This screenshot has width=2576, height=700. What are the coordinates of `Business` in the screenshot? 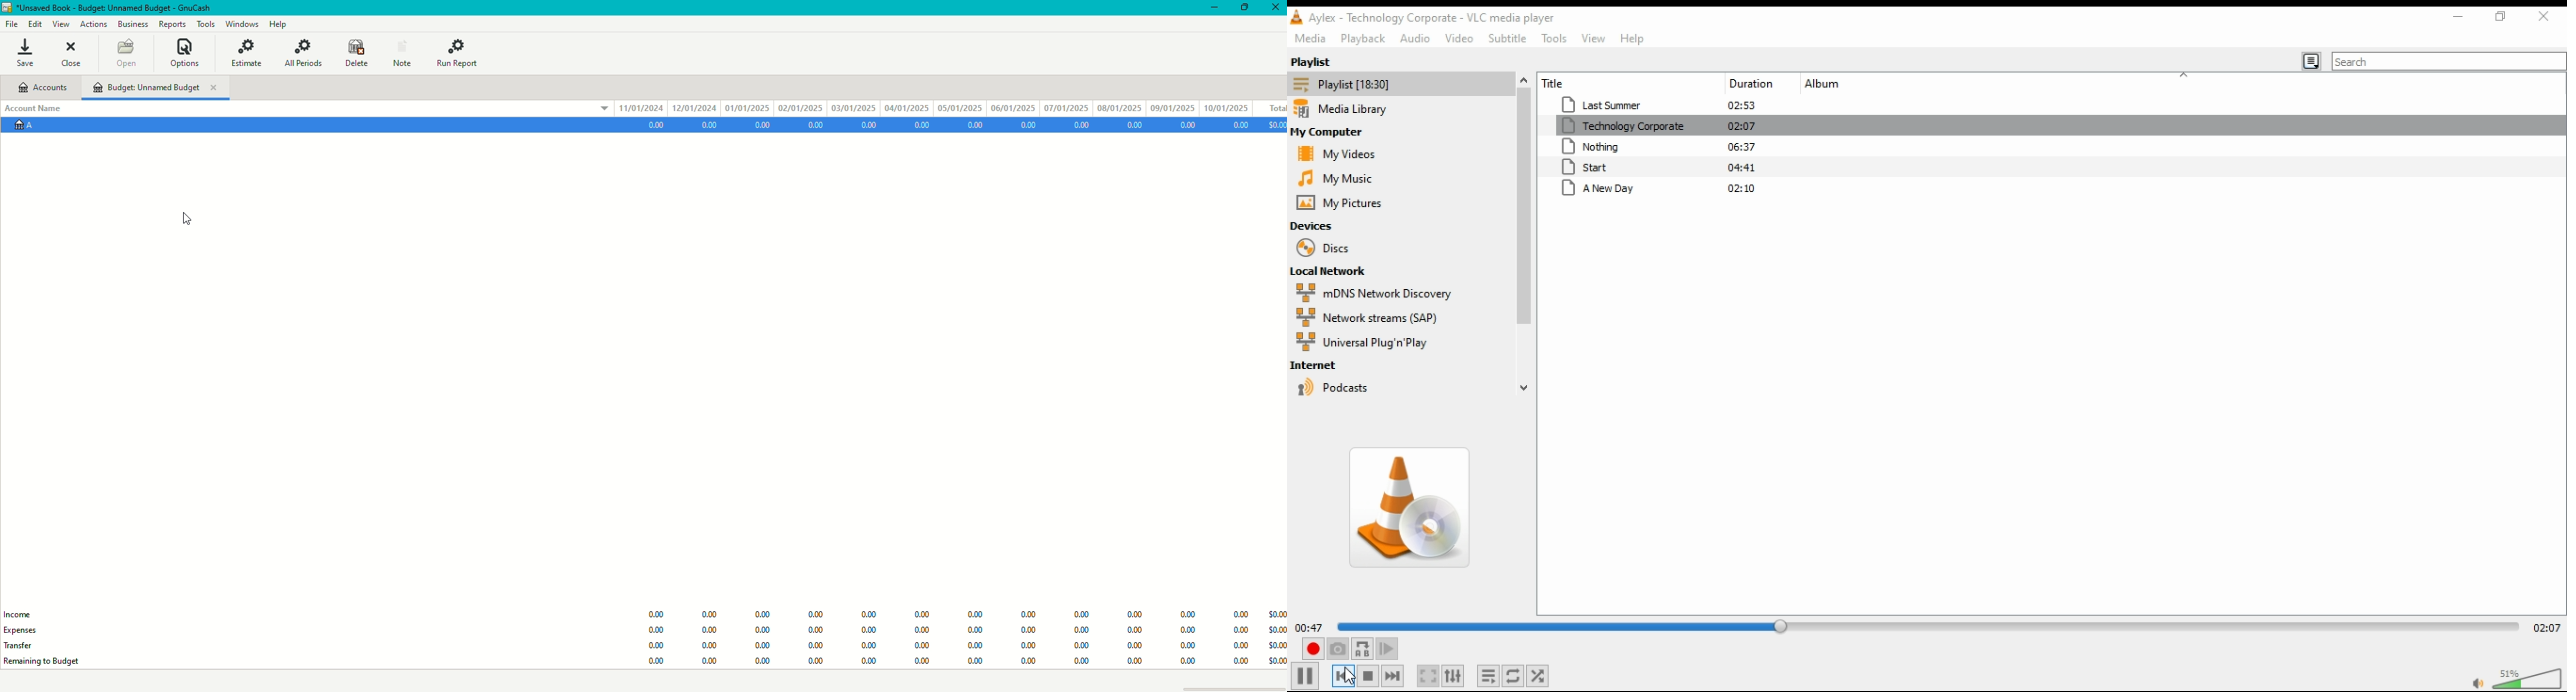 It's located at (132, 22).